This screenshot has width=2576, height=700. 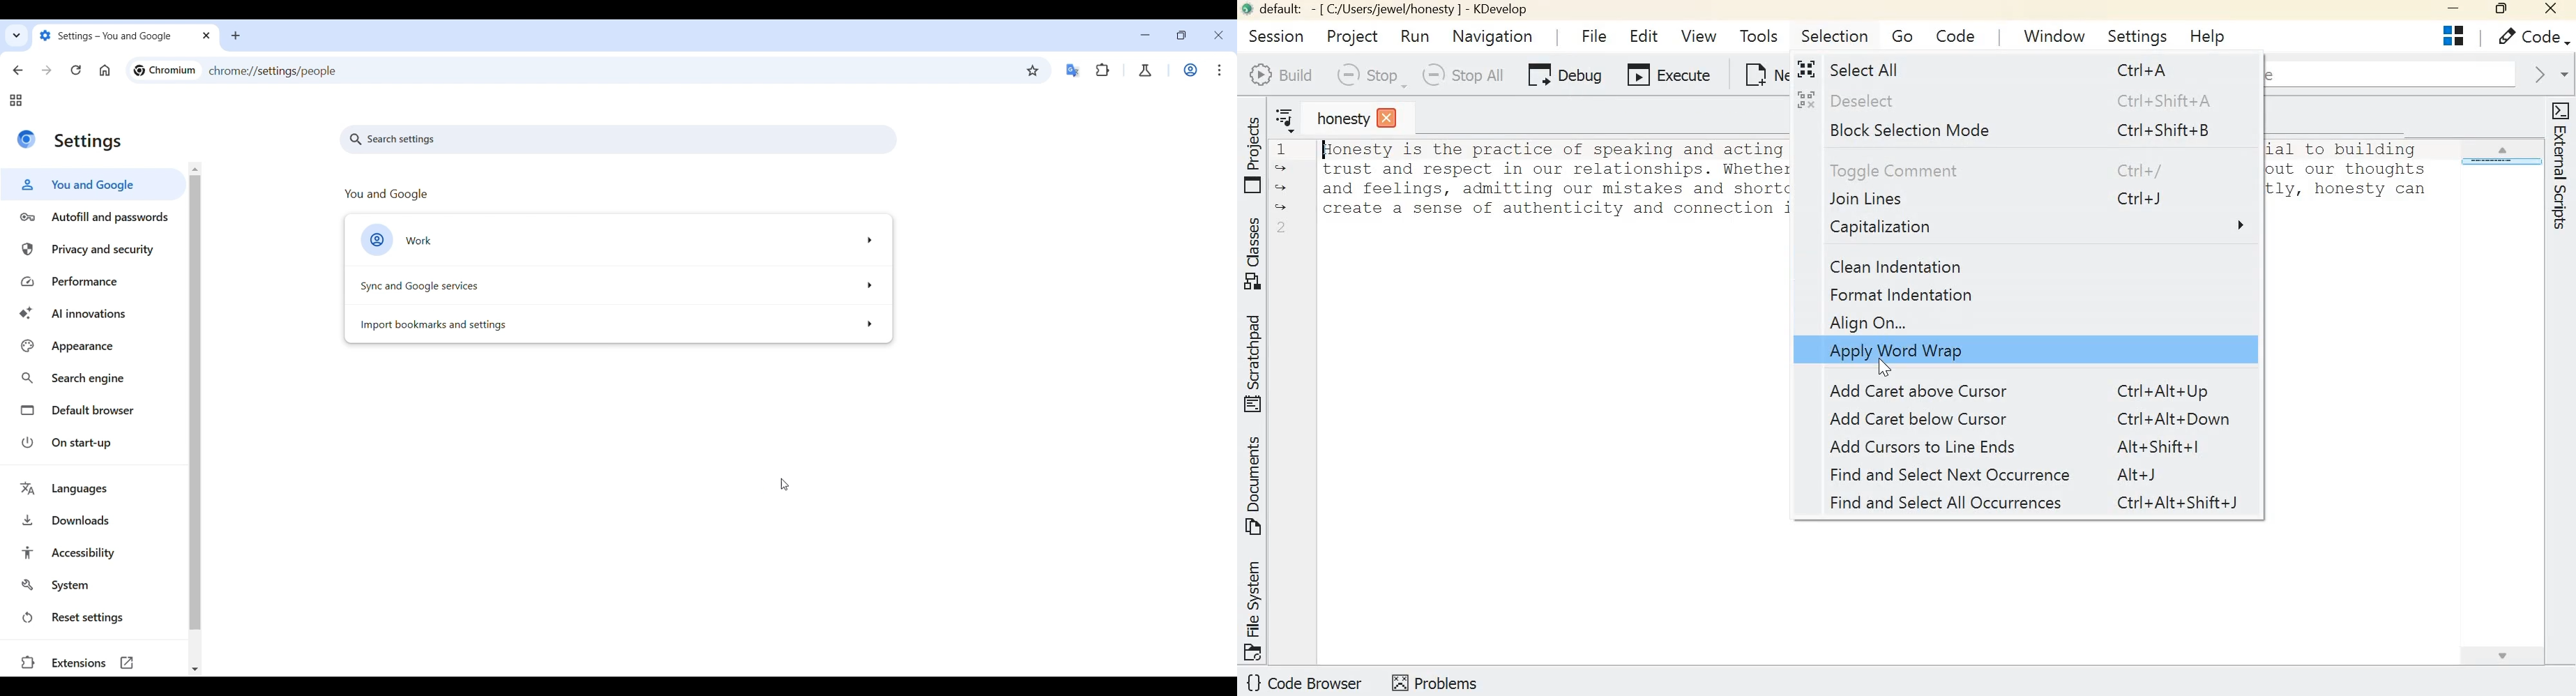 What do you see at coordinates (1145, 35) in the screenshot?
I see `Minimize` at bounding box center [1145, 35].